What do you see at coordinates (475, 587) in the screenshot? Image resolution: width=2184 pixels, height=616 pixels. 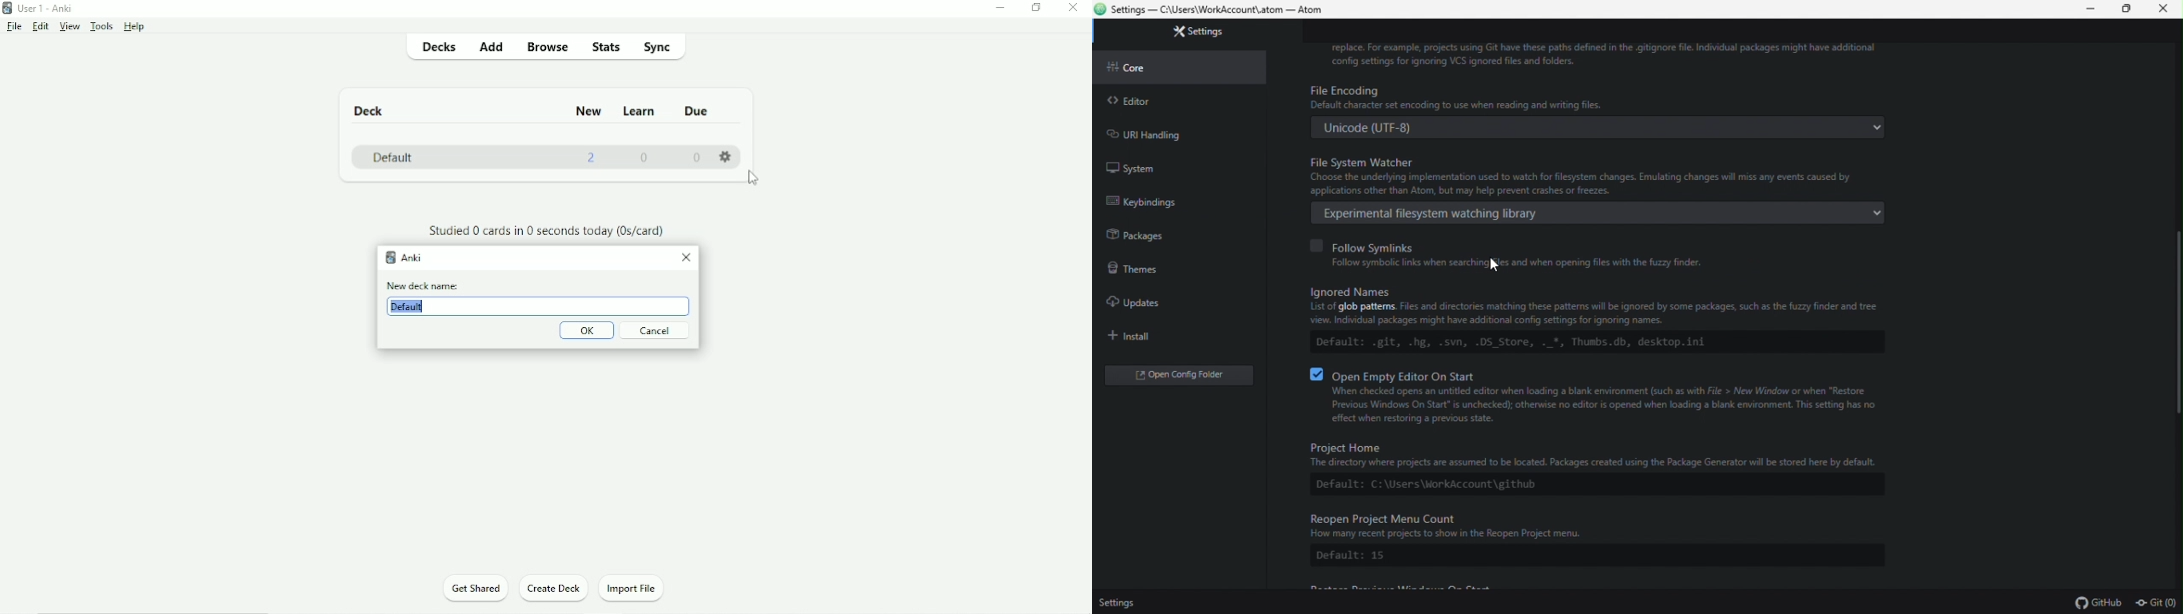 I see `Get Shared` at bounding box center [475, 587].